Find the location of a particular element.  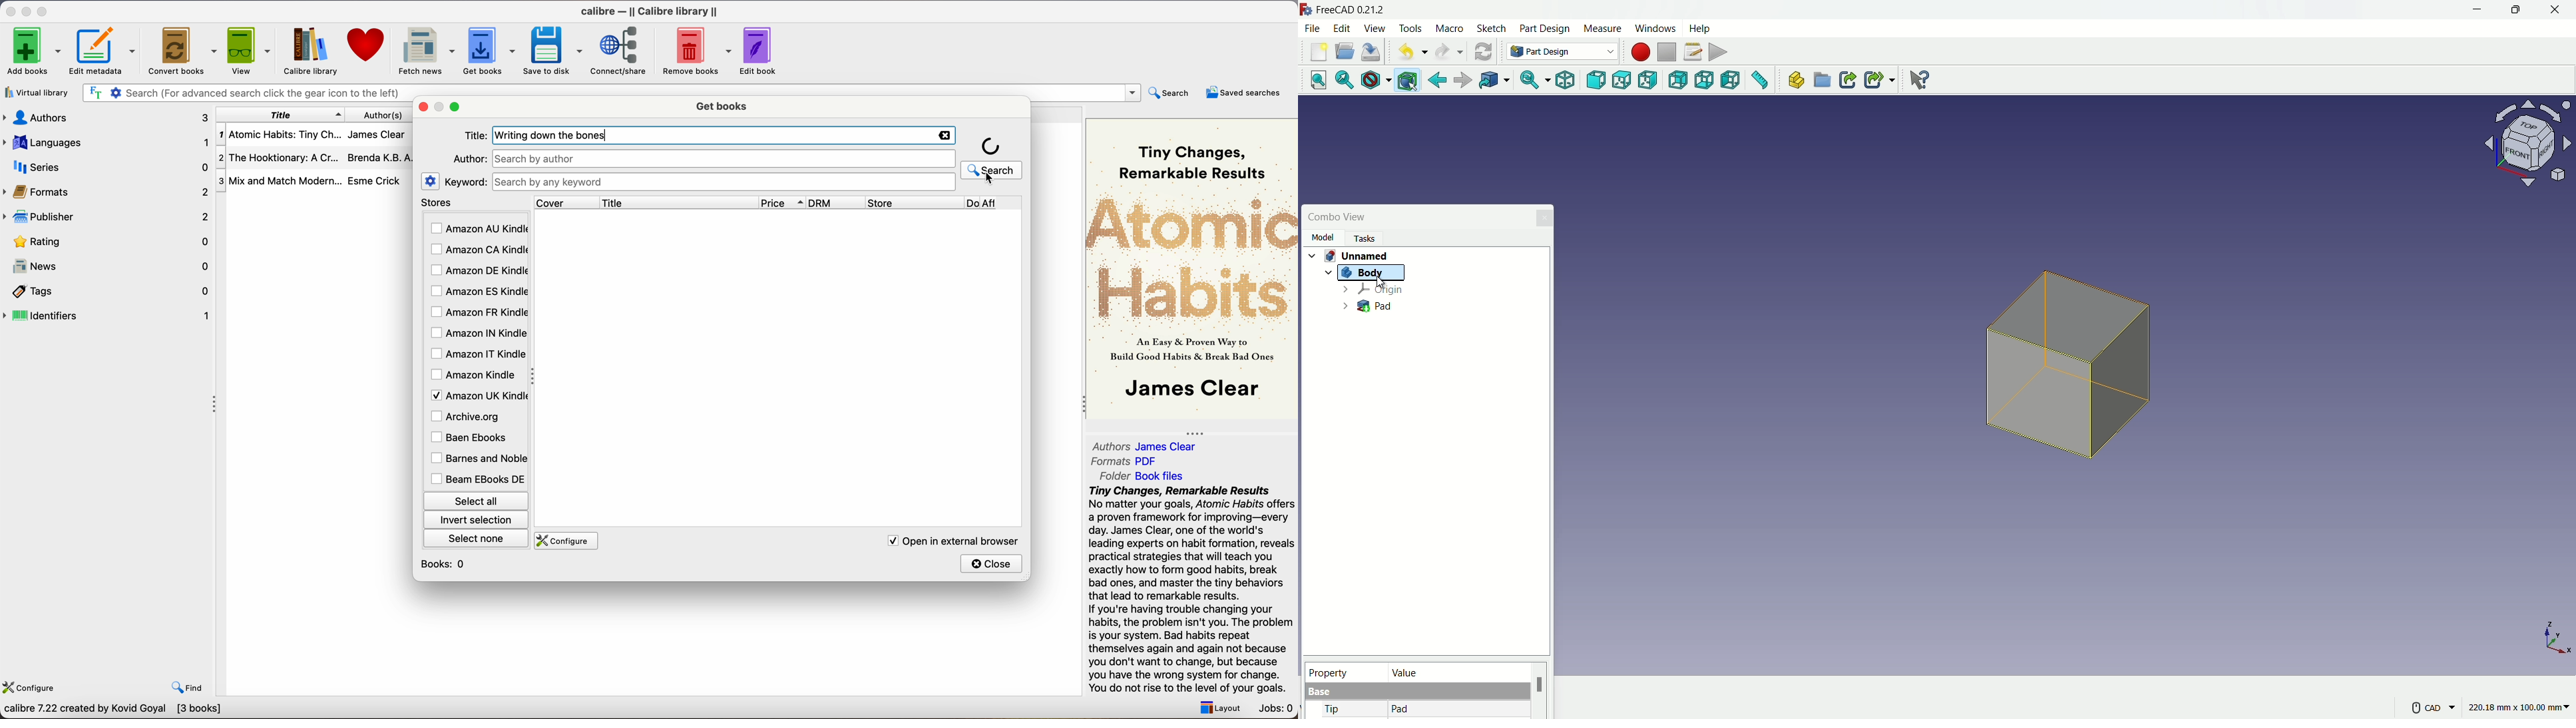

fetch news is located at coordinates (424, 51).